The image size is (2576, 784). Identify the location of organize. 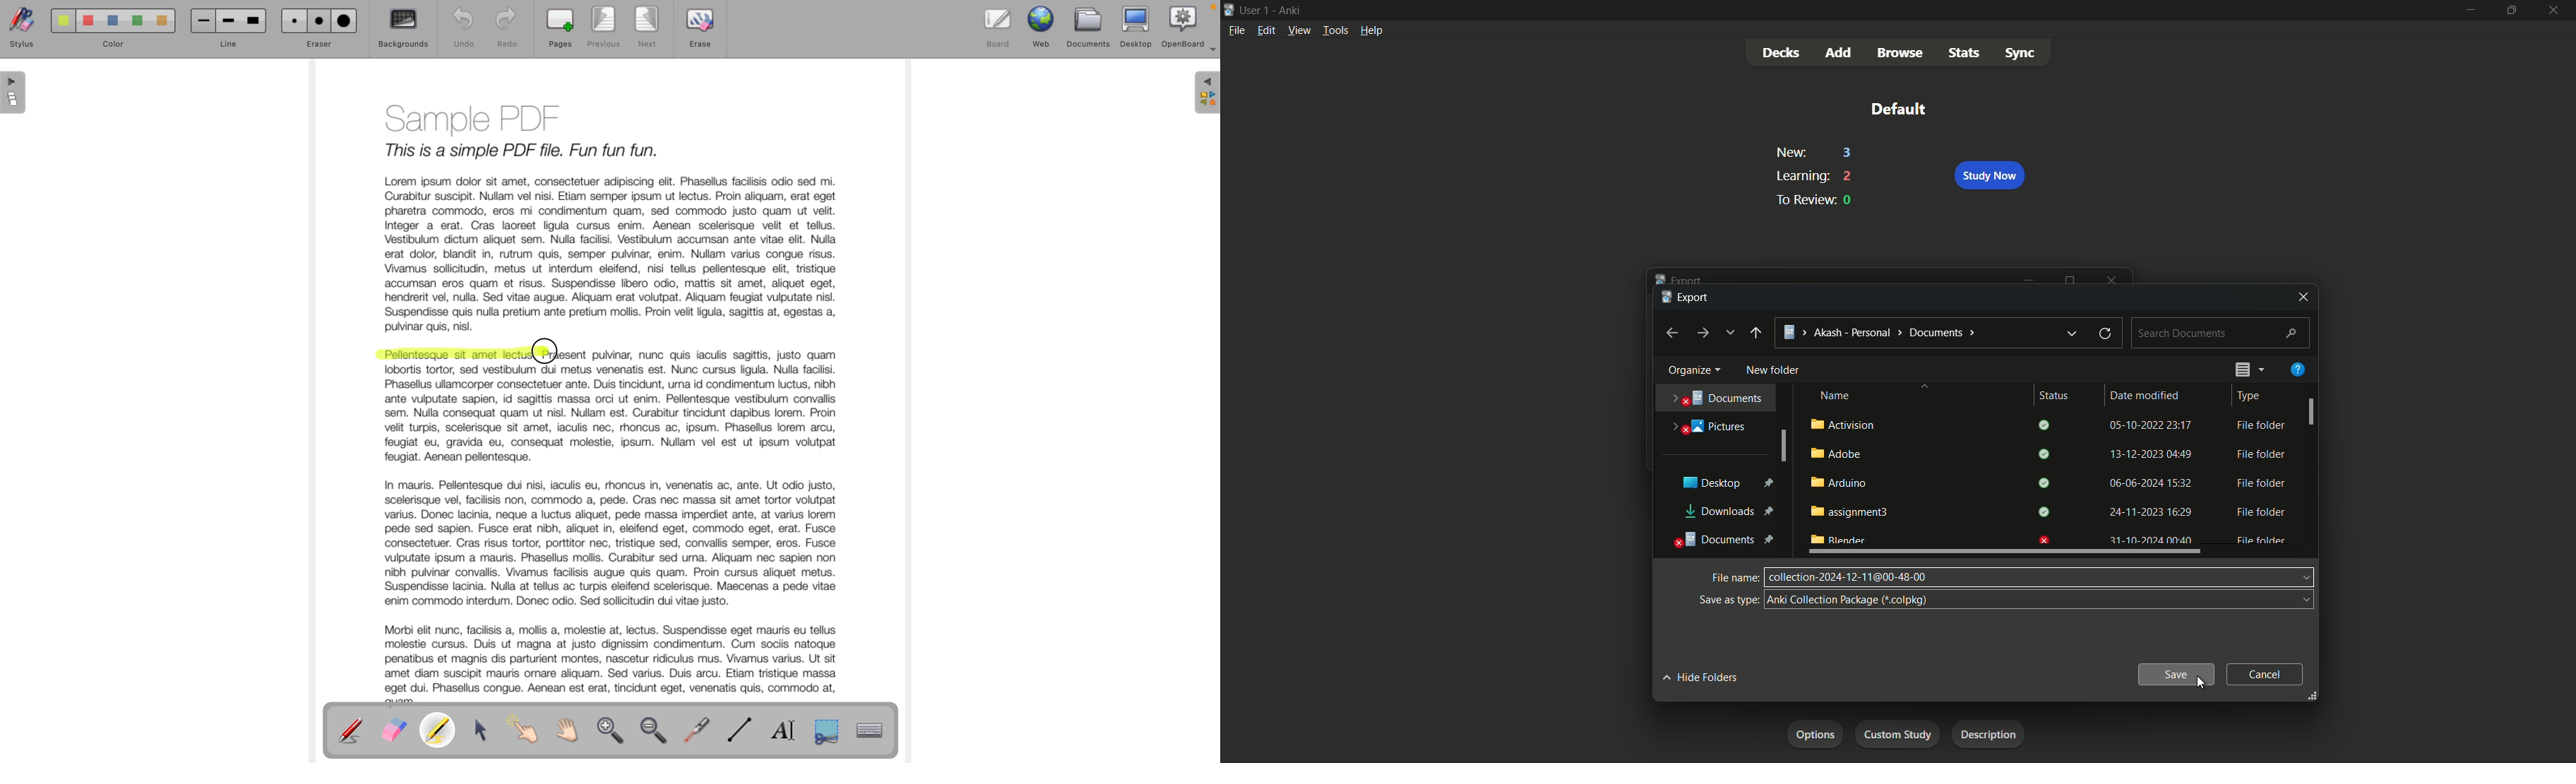
(1691, 370).